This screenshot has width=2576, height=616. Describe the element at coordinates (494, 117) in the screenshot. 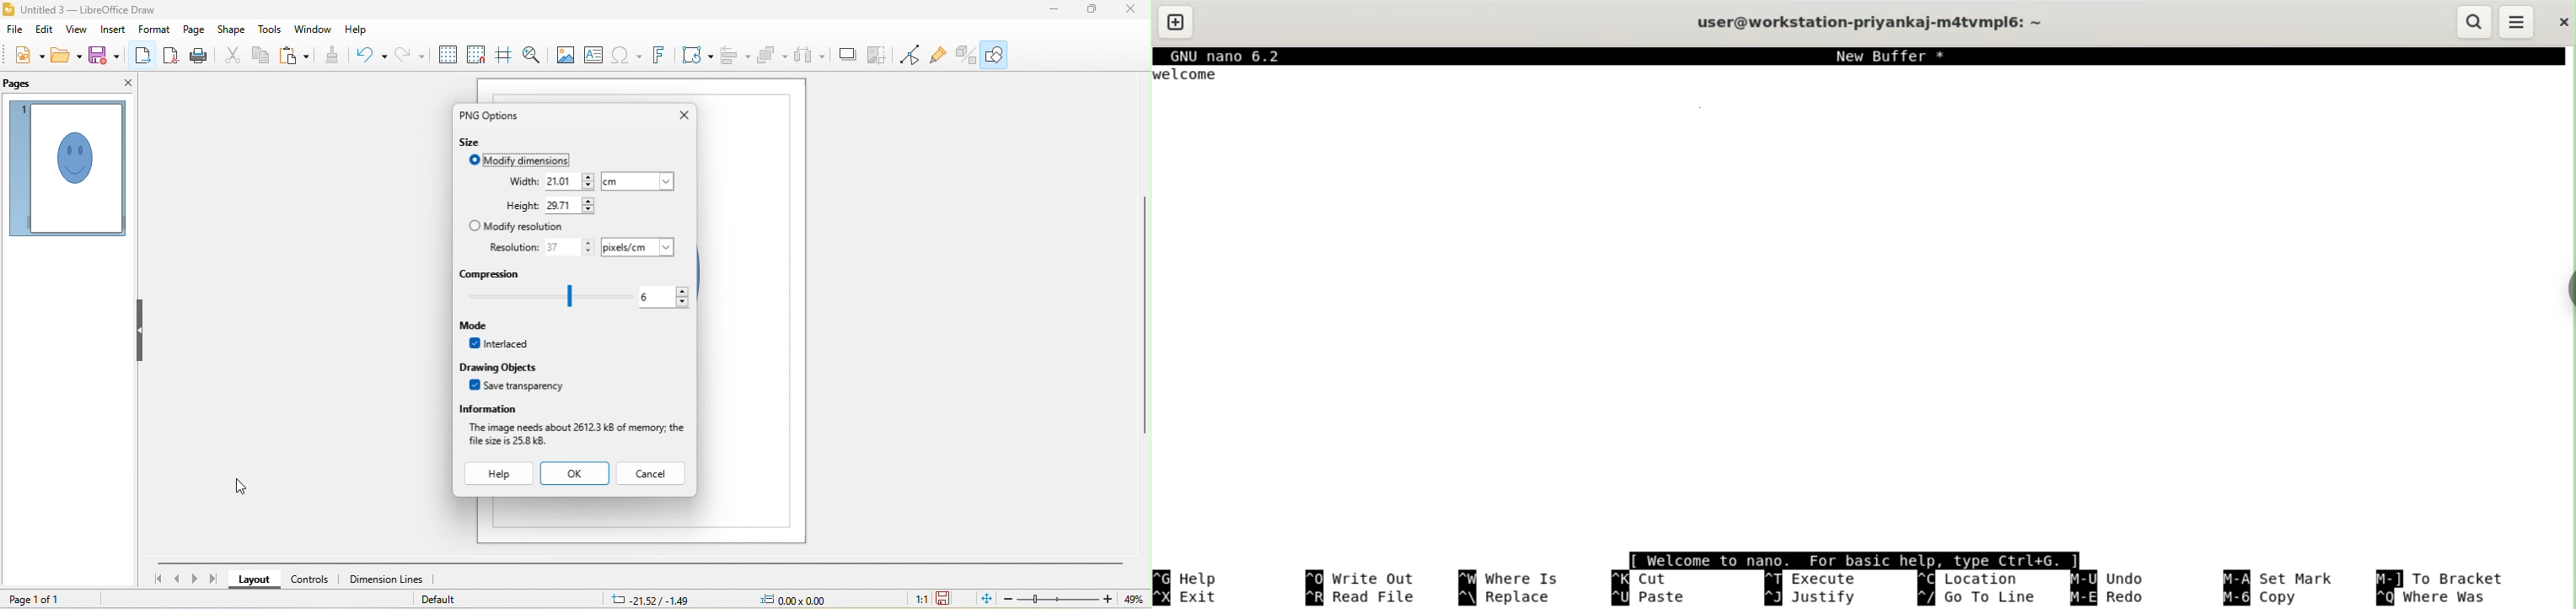

I see `PNG options` at that location.